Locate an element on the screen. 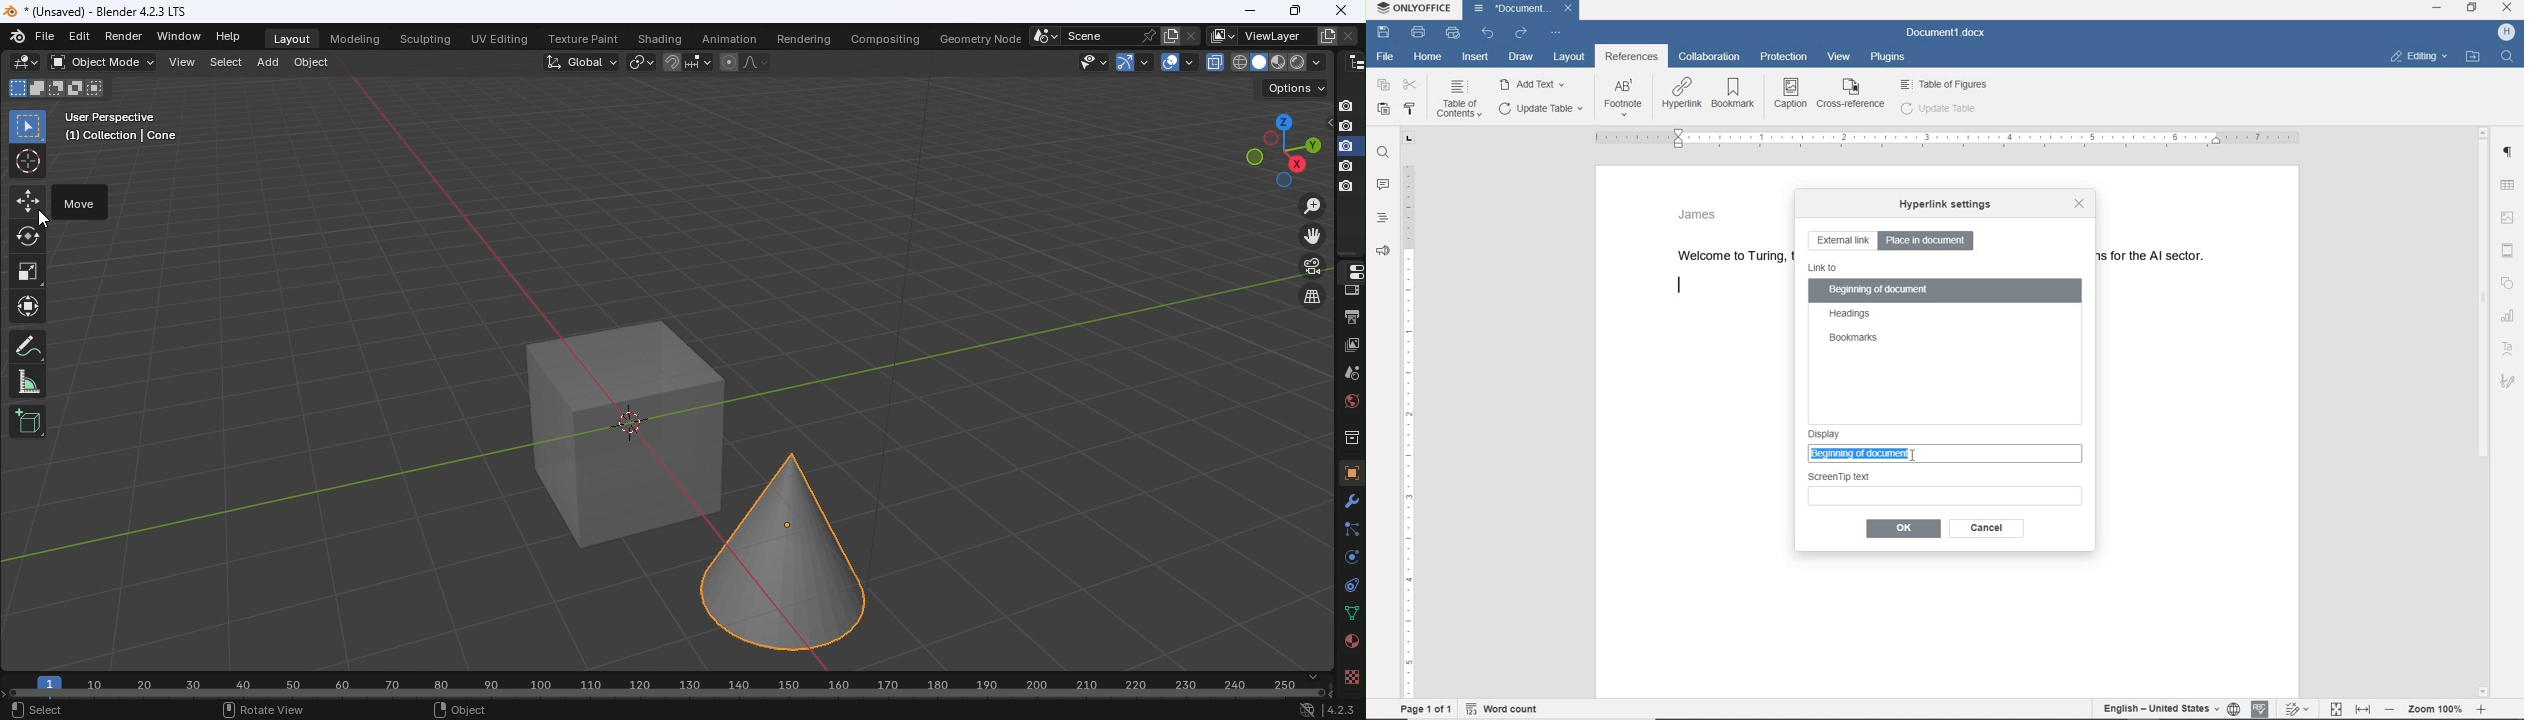  ok is located at coordinates (1903, 529).